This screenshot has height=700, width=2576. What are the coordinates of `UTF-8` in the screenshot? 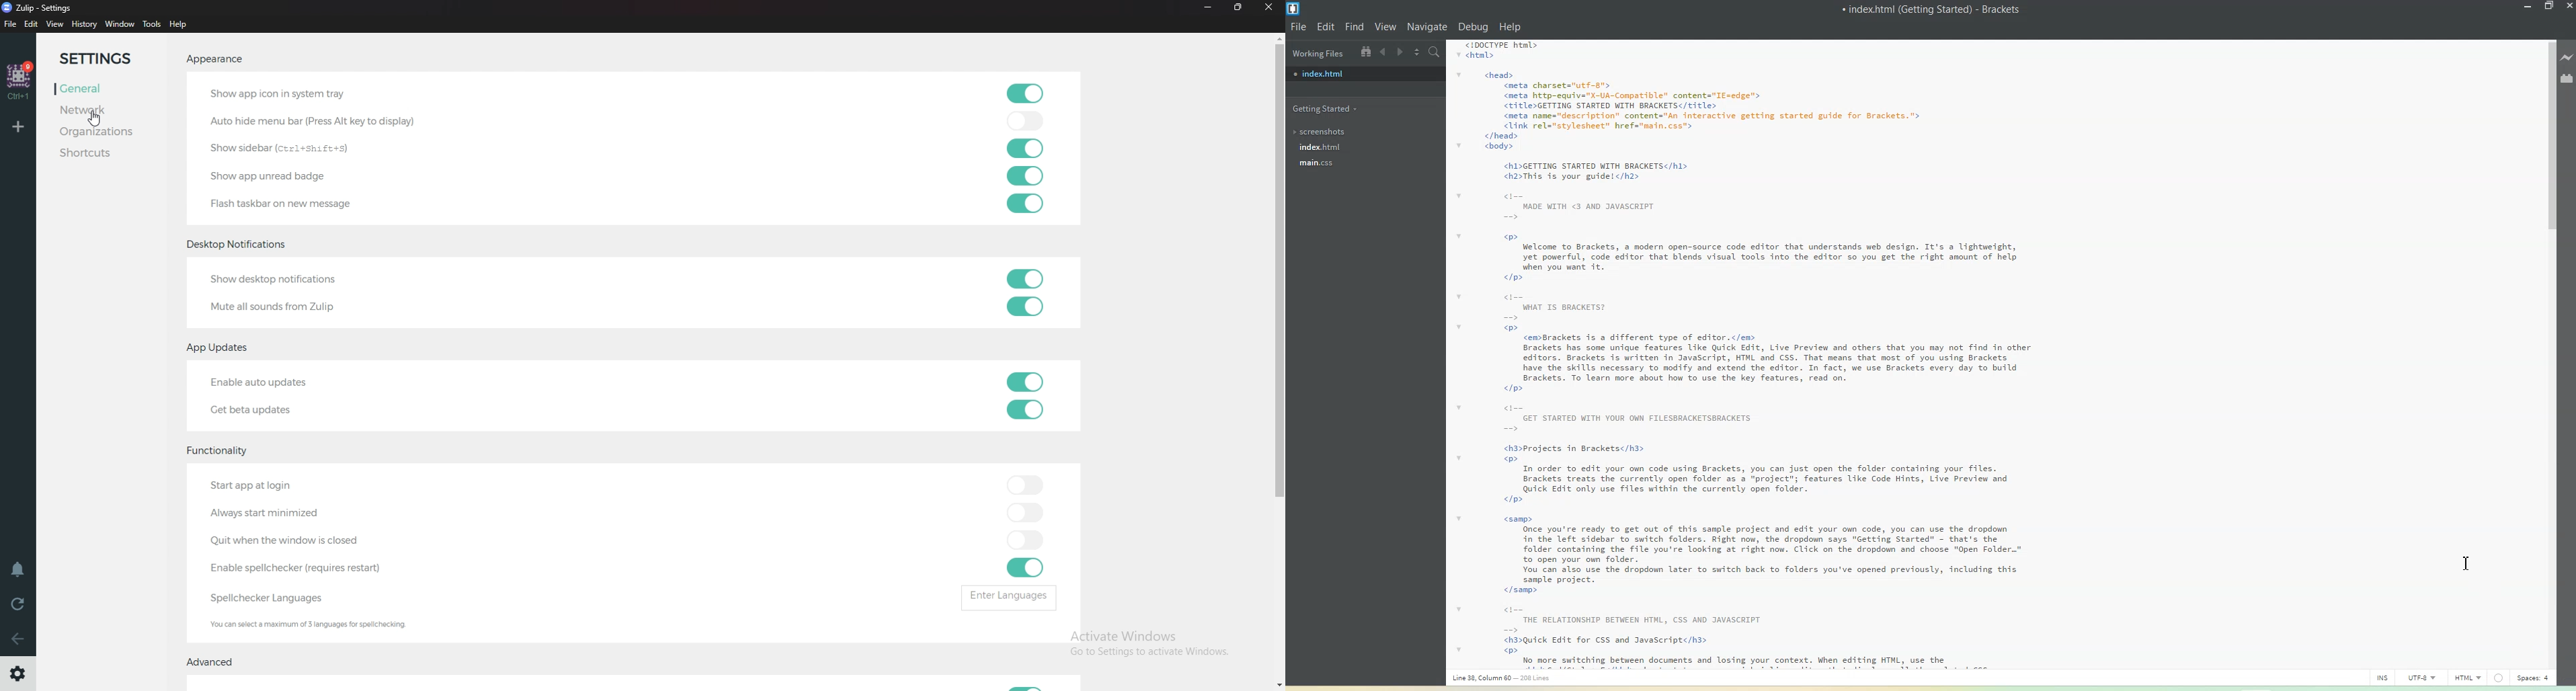 It's located at (2417, 677).